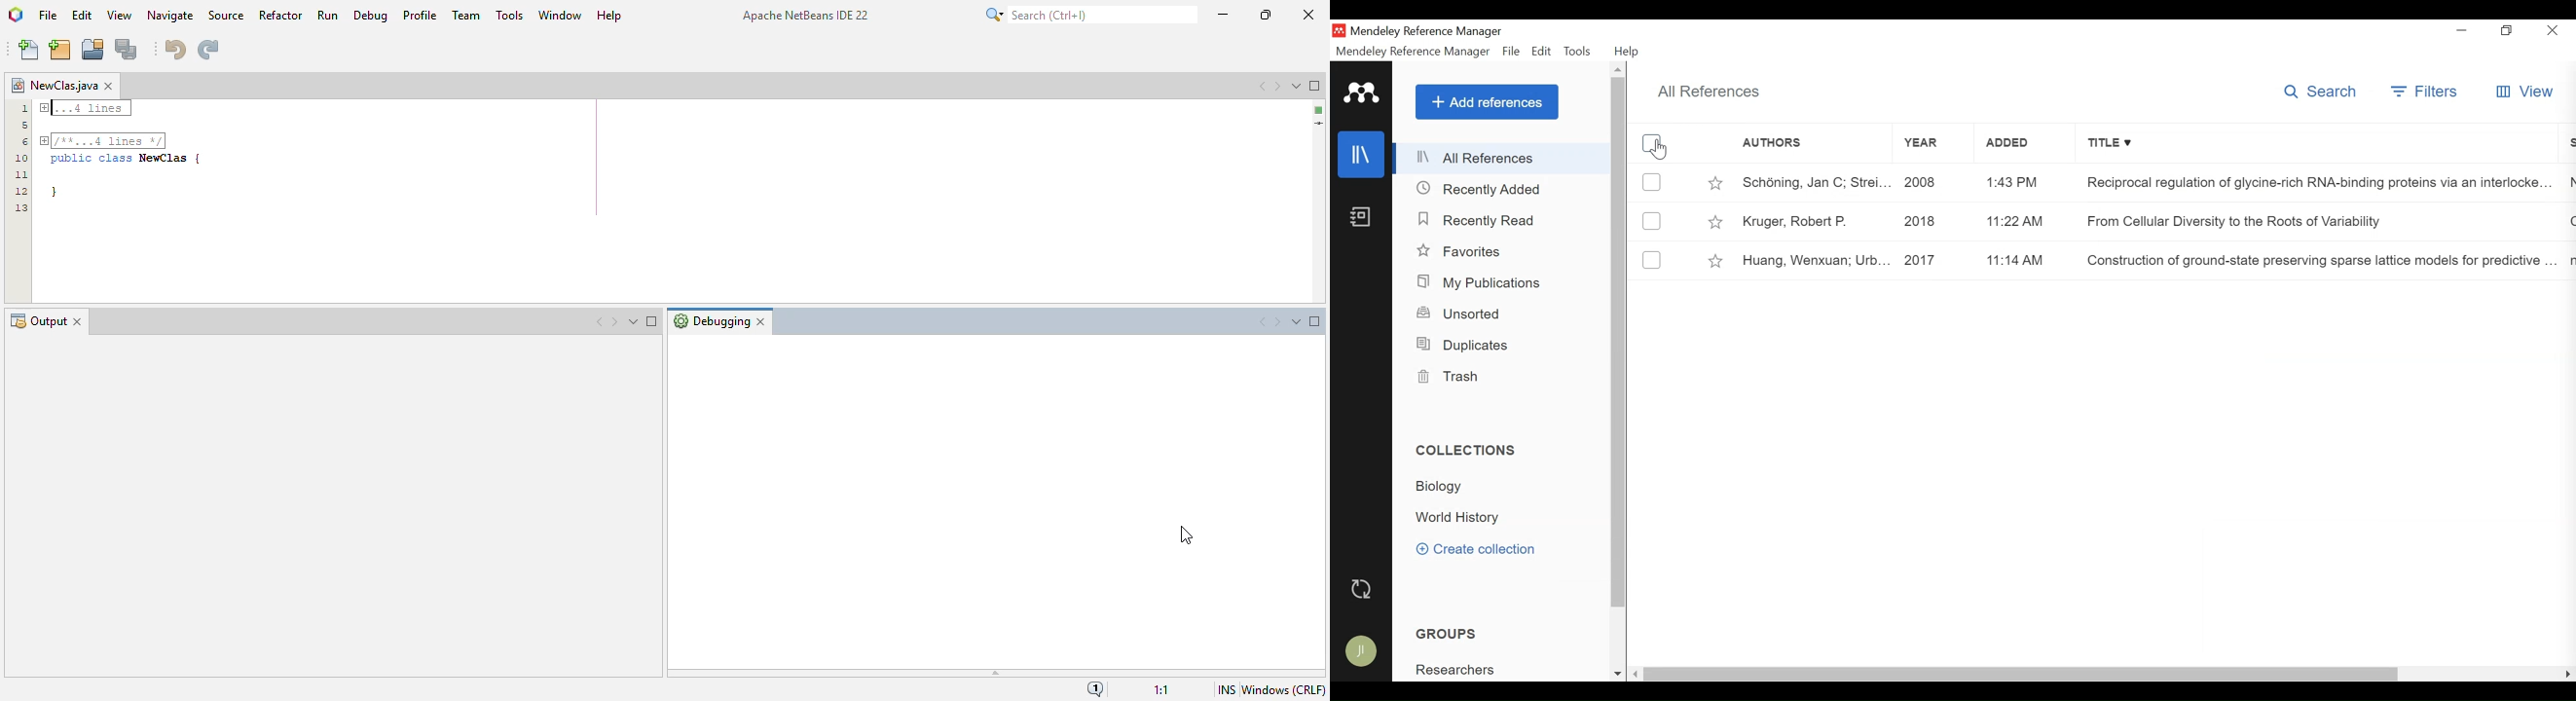 The width and height of the screenshot is (2576, 728). I want to click on Mendeley Desktop Icon, so click(1339, 31).